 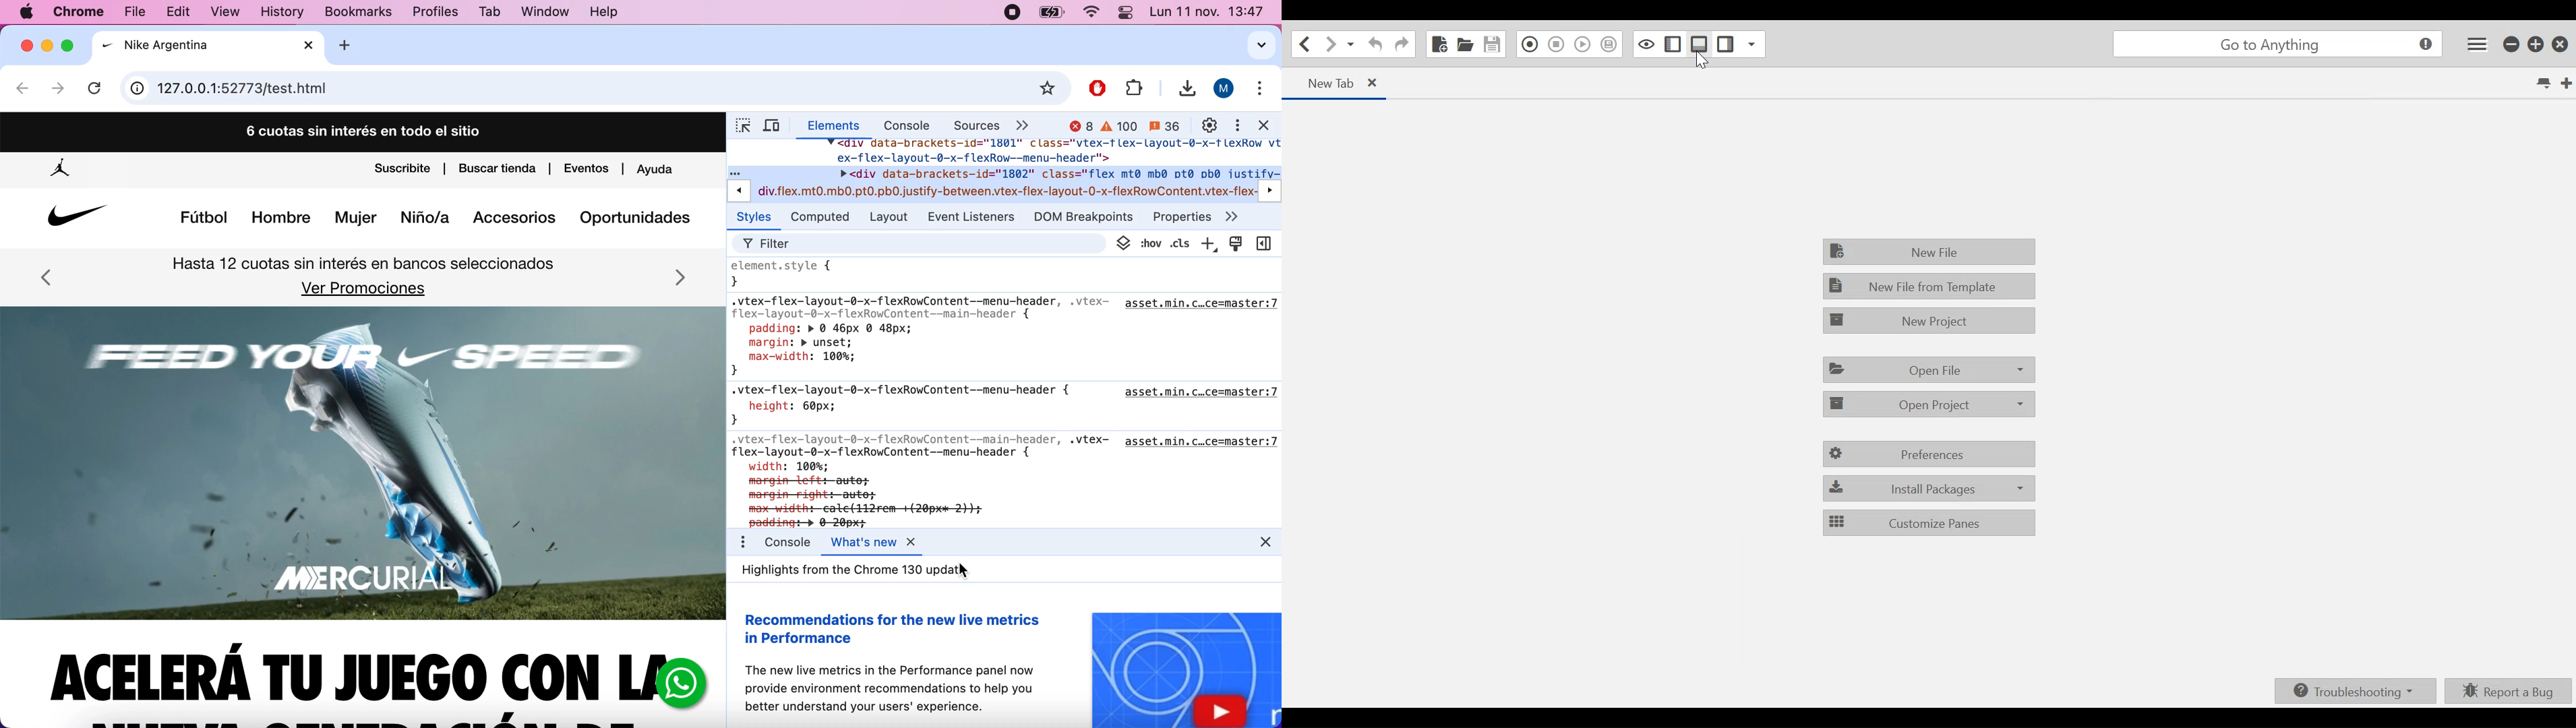 I want to click on tab, so click(x=210, y=47).